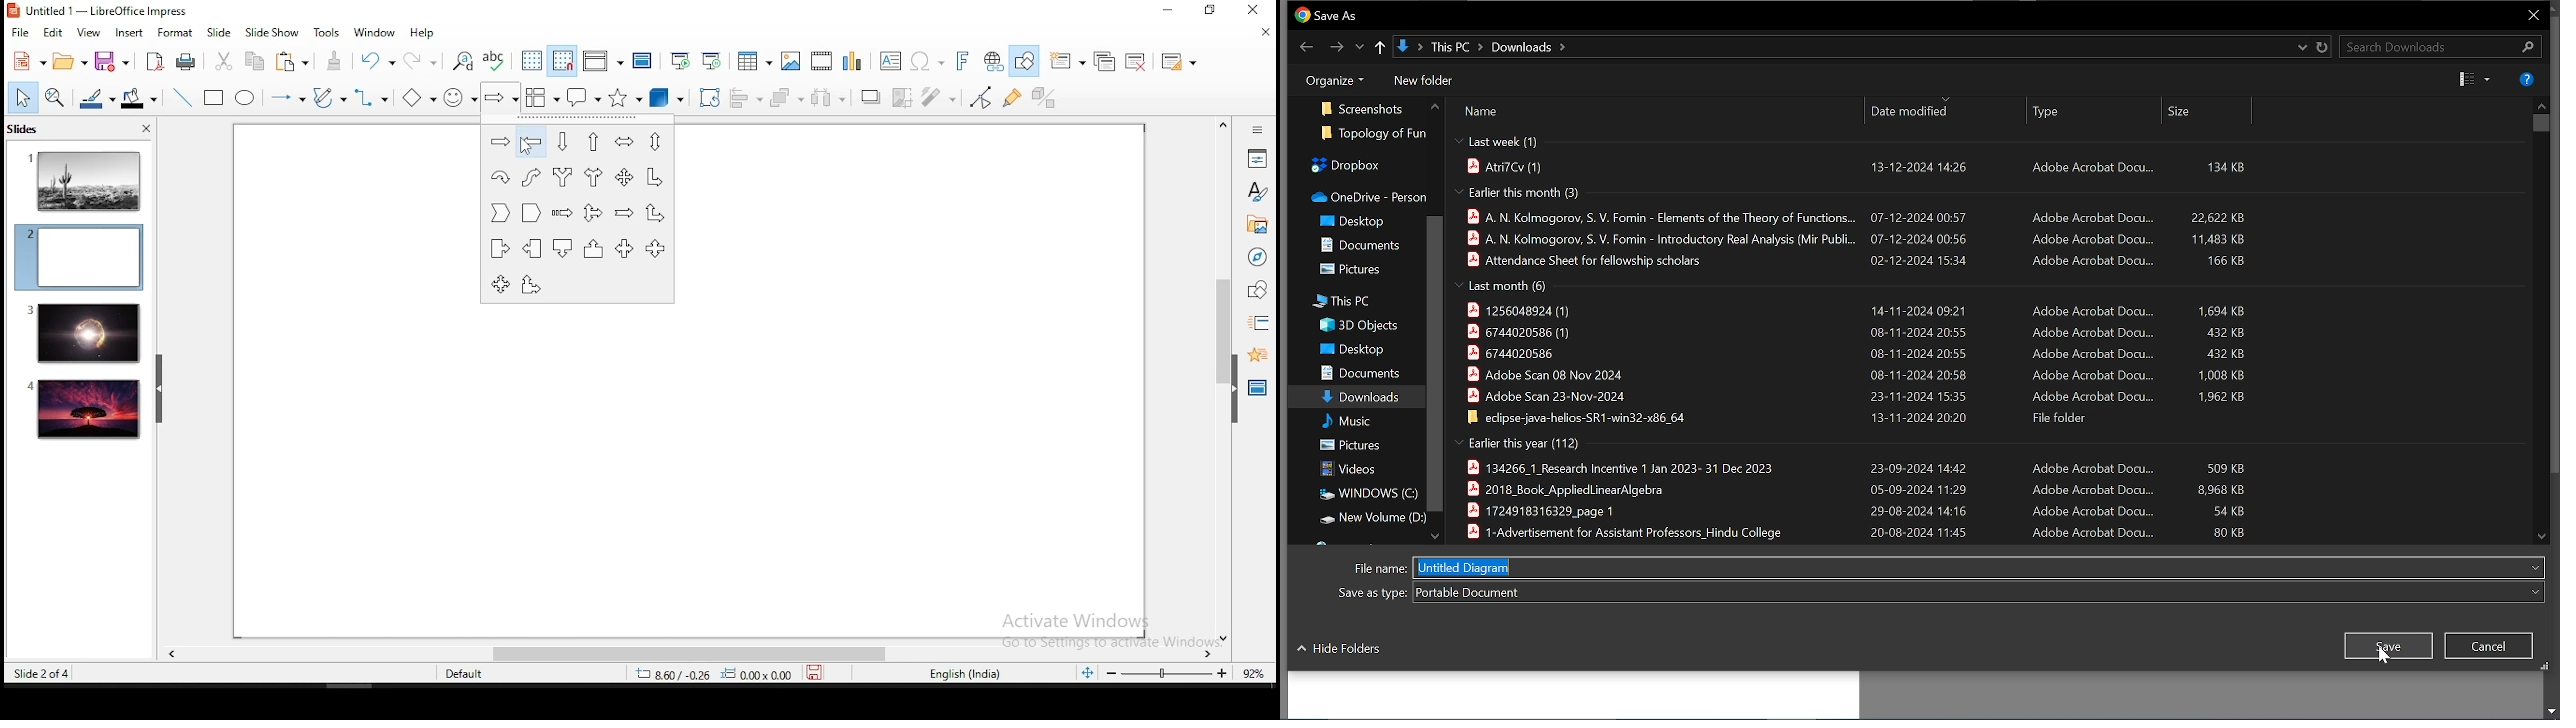 The image size is (2576, 728). I want to click on slides, so click(27, 129).